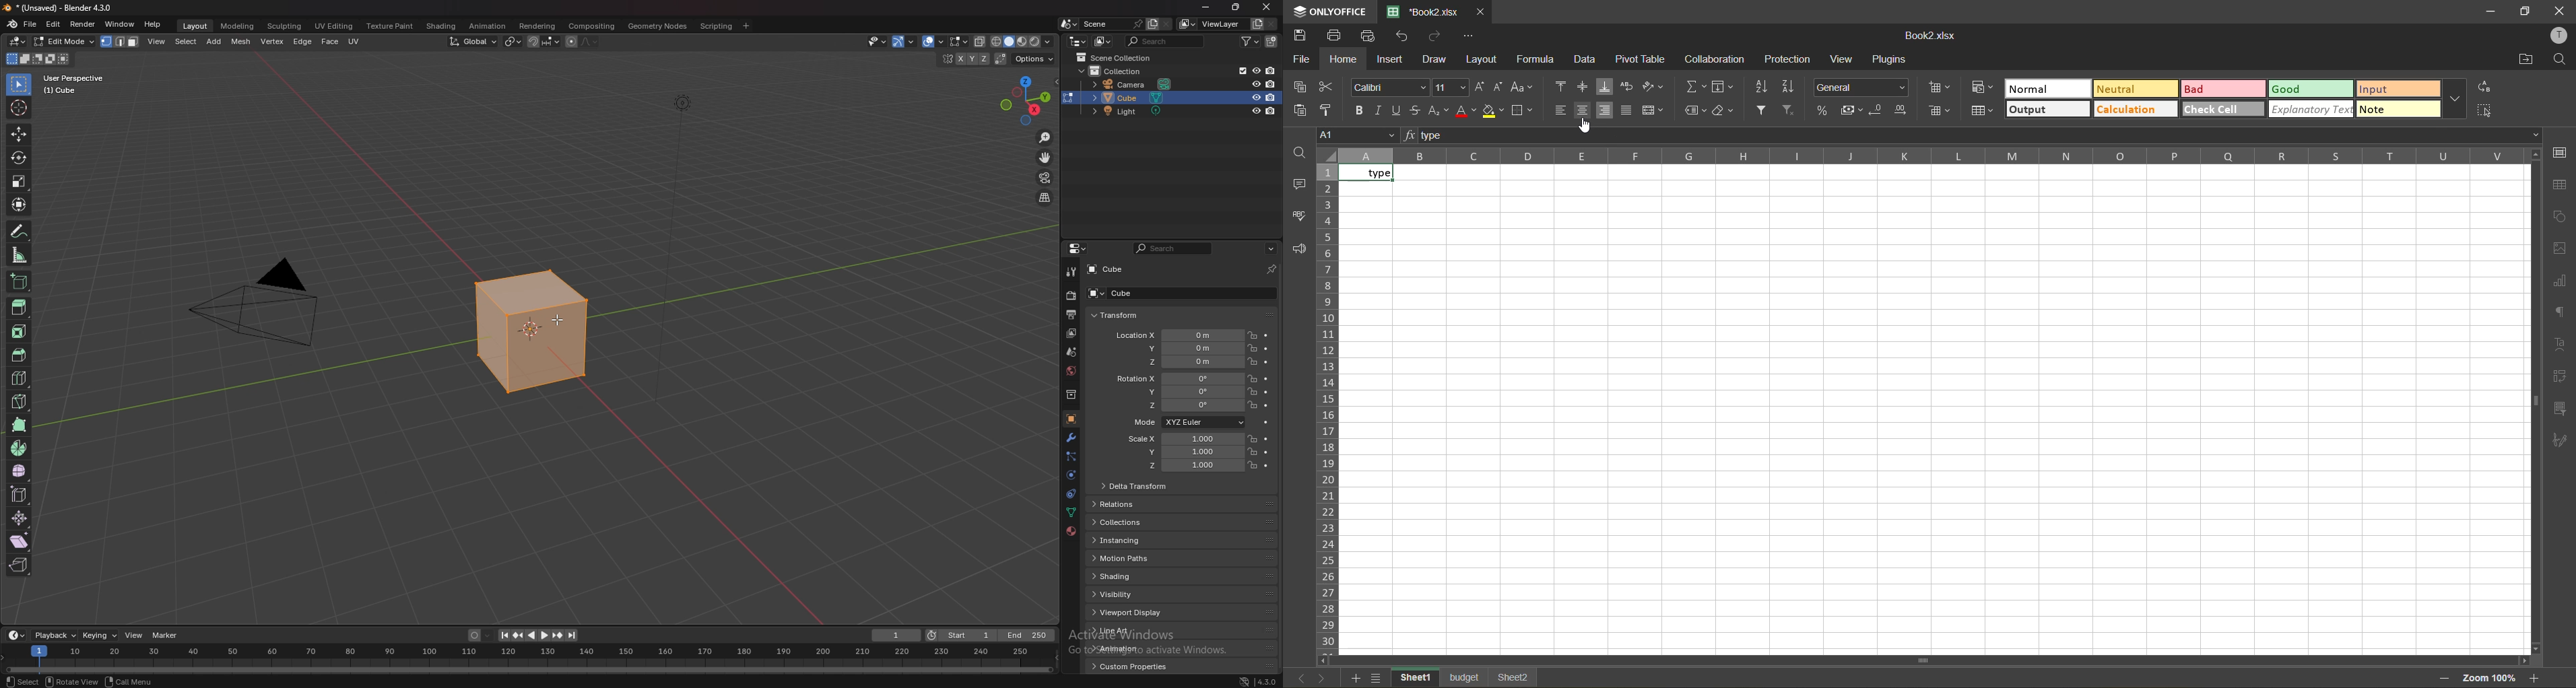  What do you see at coordinates (1696, 85) in the screenshot?
I see `summation` at bounding box center [1696, 85].